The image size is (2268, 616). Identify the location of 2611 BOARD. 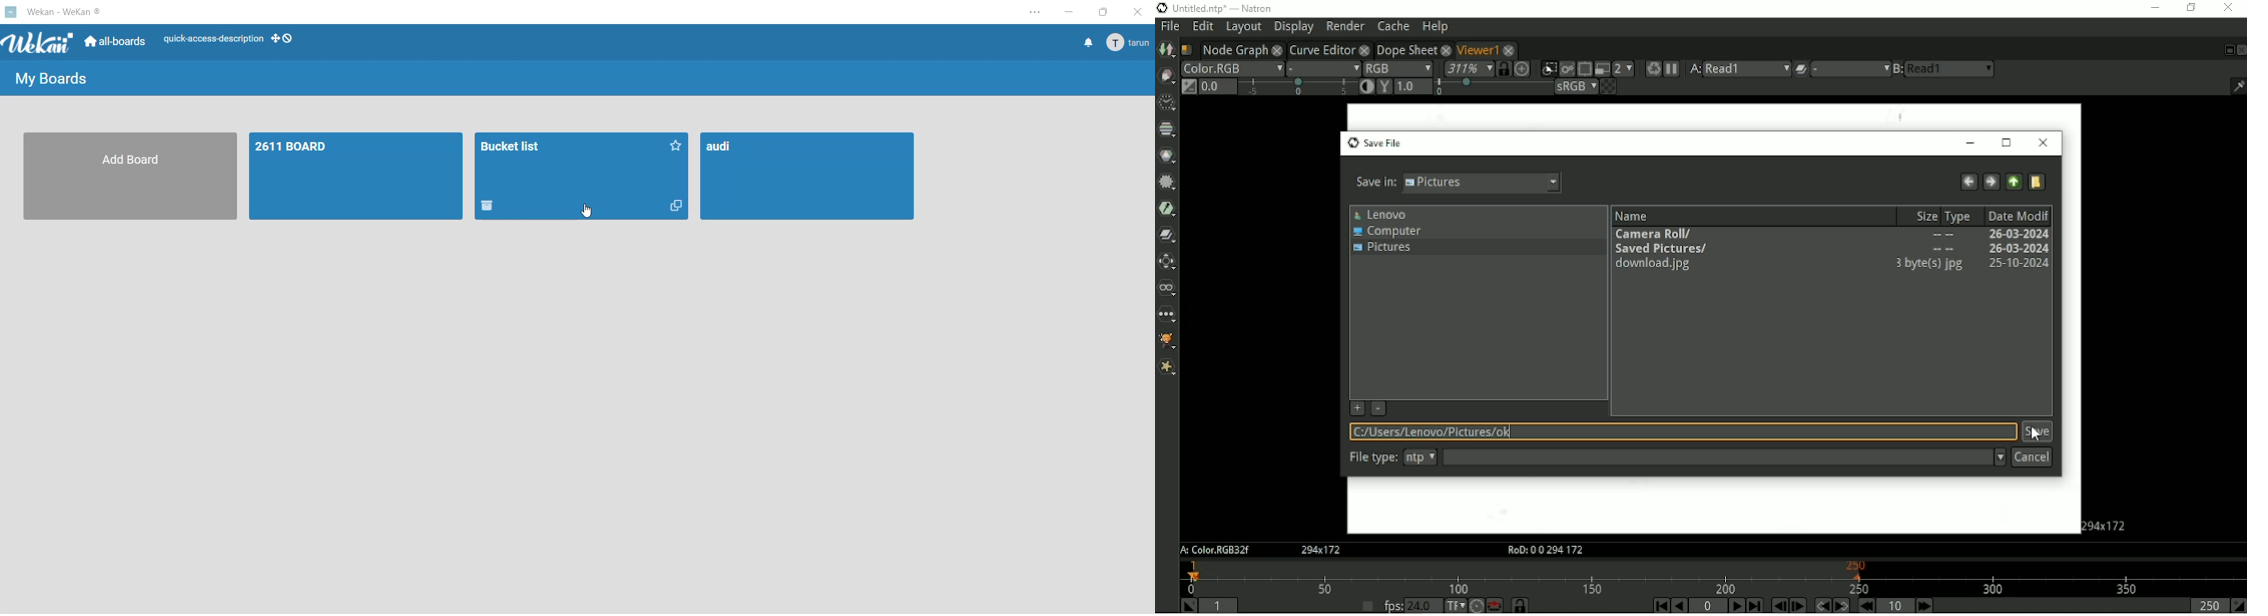
(358, 178).